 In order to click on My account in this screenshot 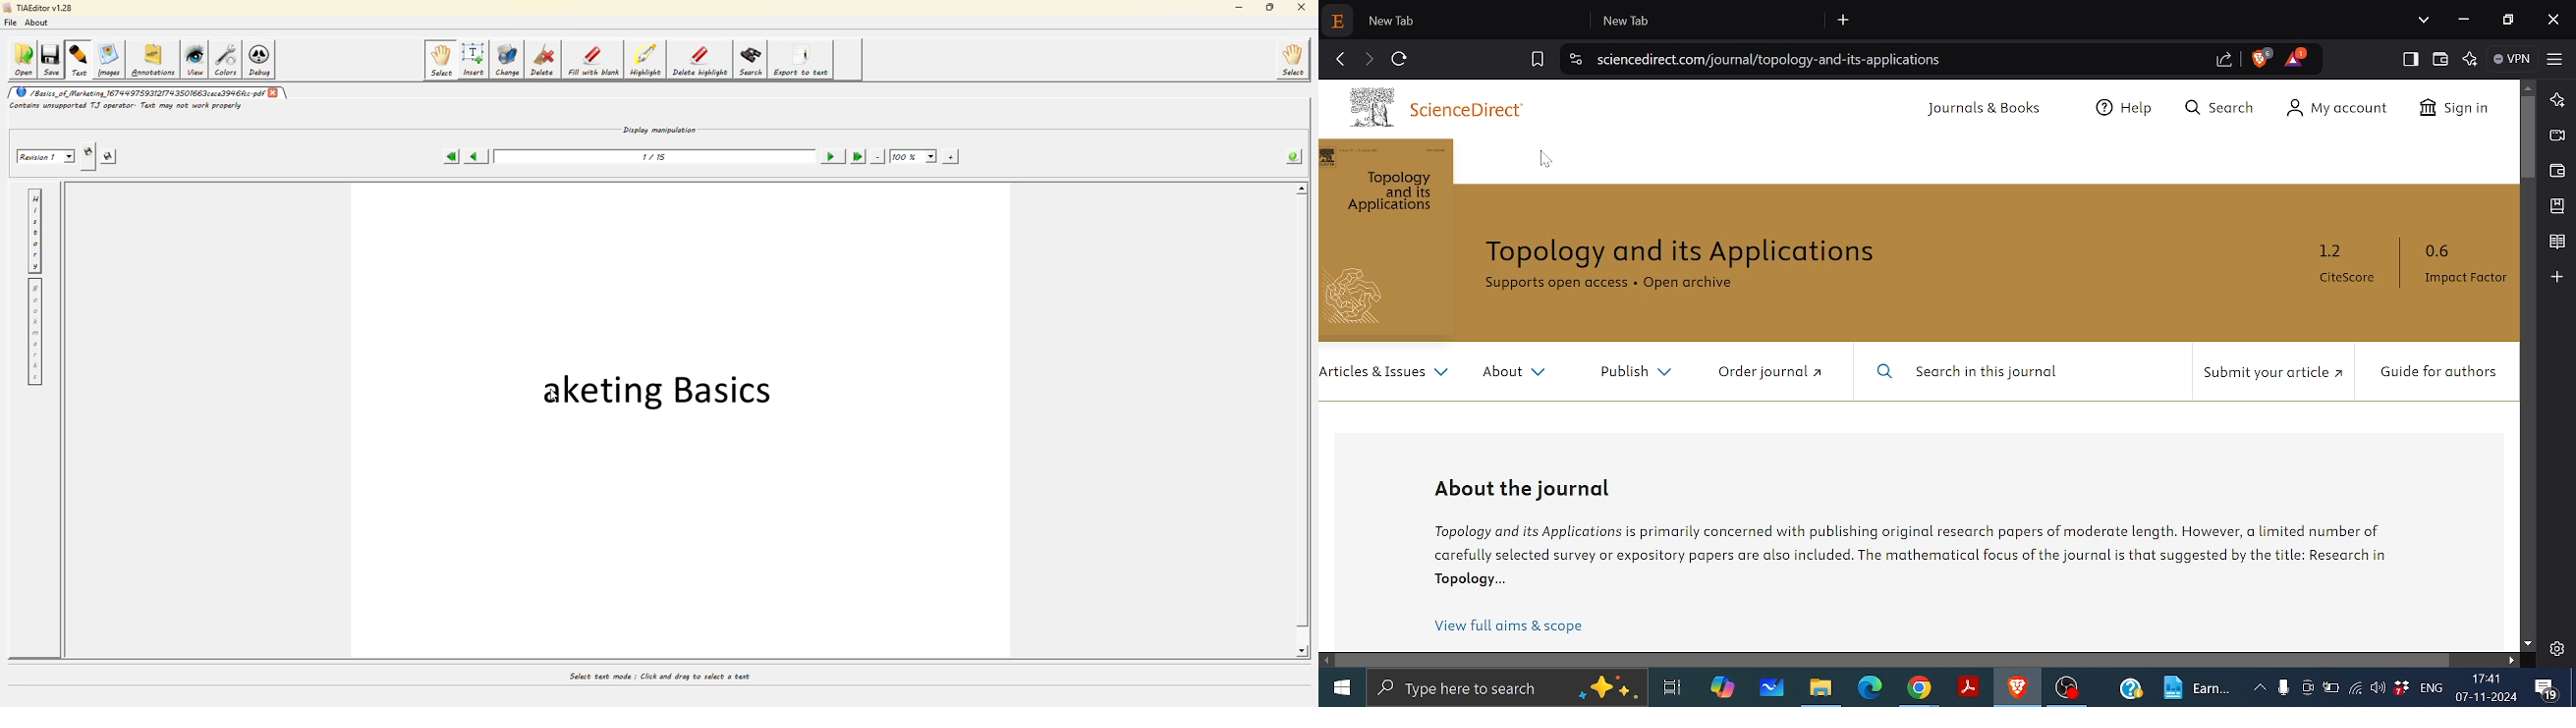, I will do `click(2344, 108)`.